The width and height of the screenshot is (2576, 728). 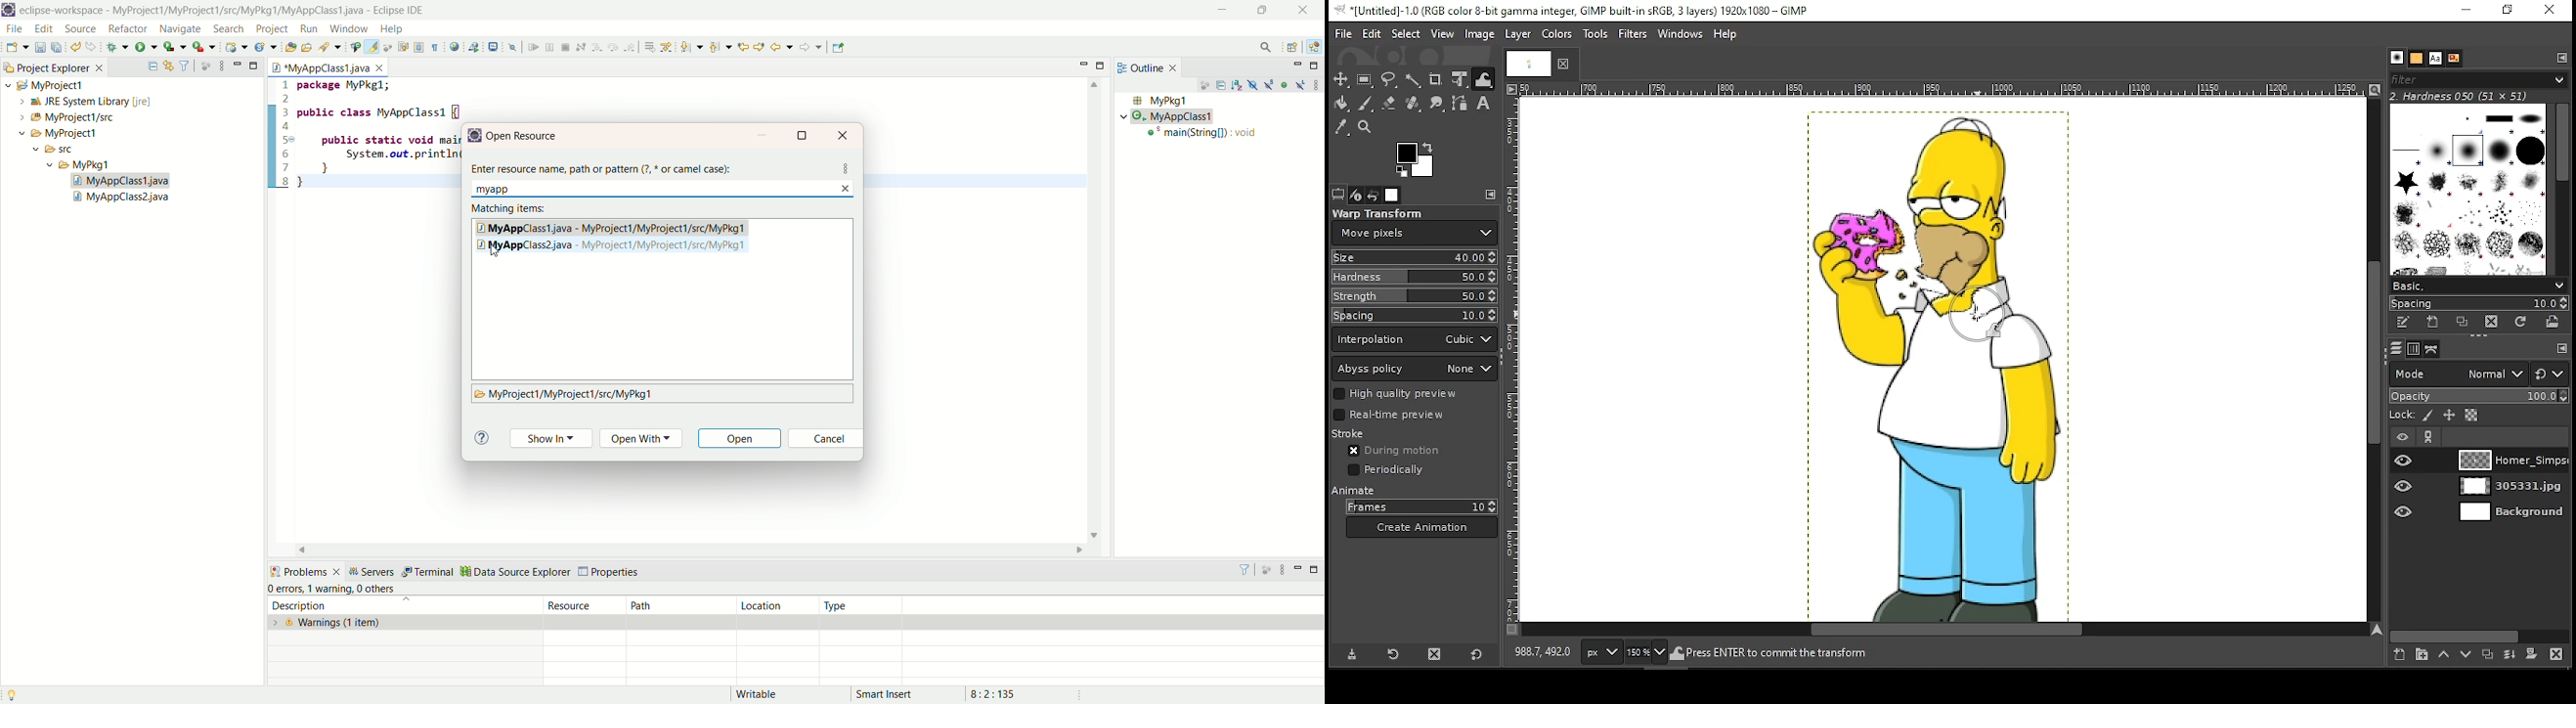 I want to click on smudge tool, so click(x=1437, y=103).